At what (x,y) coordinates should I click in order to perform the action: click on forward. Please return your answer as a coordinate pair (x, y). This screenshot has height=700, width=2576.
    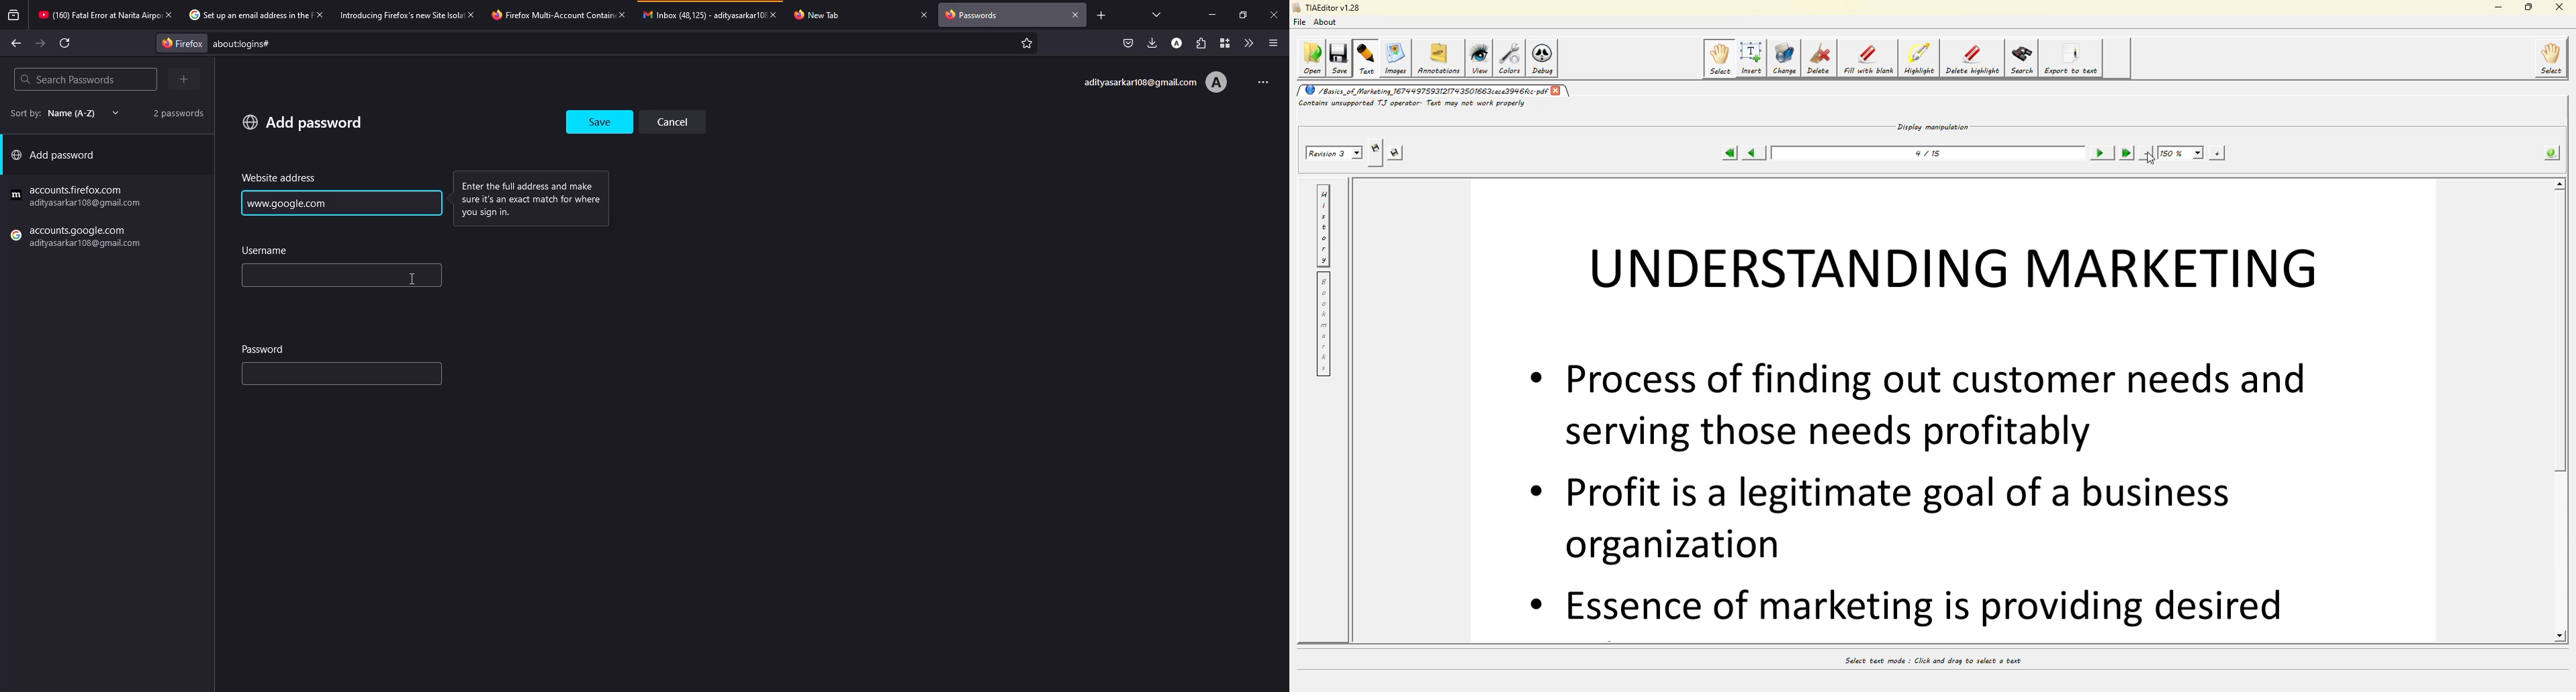
    Looking at the image, I should click on (41, 44).